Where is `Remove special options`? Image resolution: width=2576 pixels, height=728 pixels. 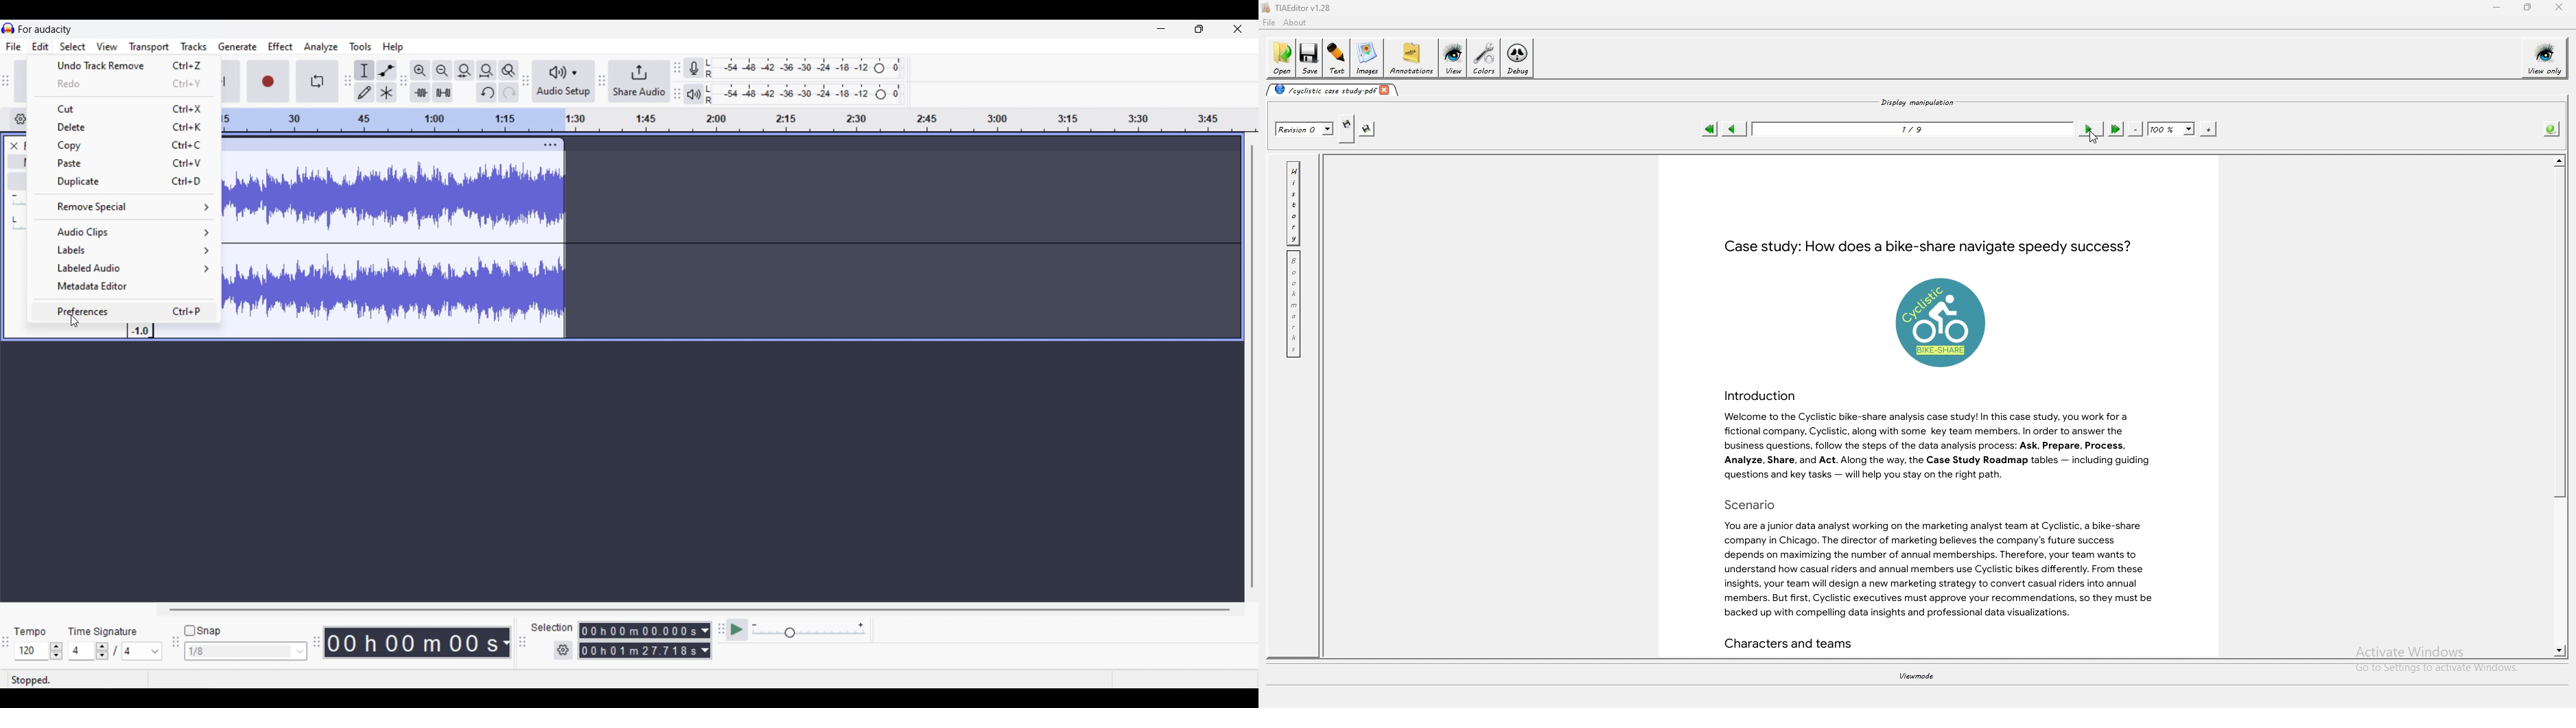 Remove special options is located at coordinates (124, 206).